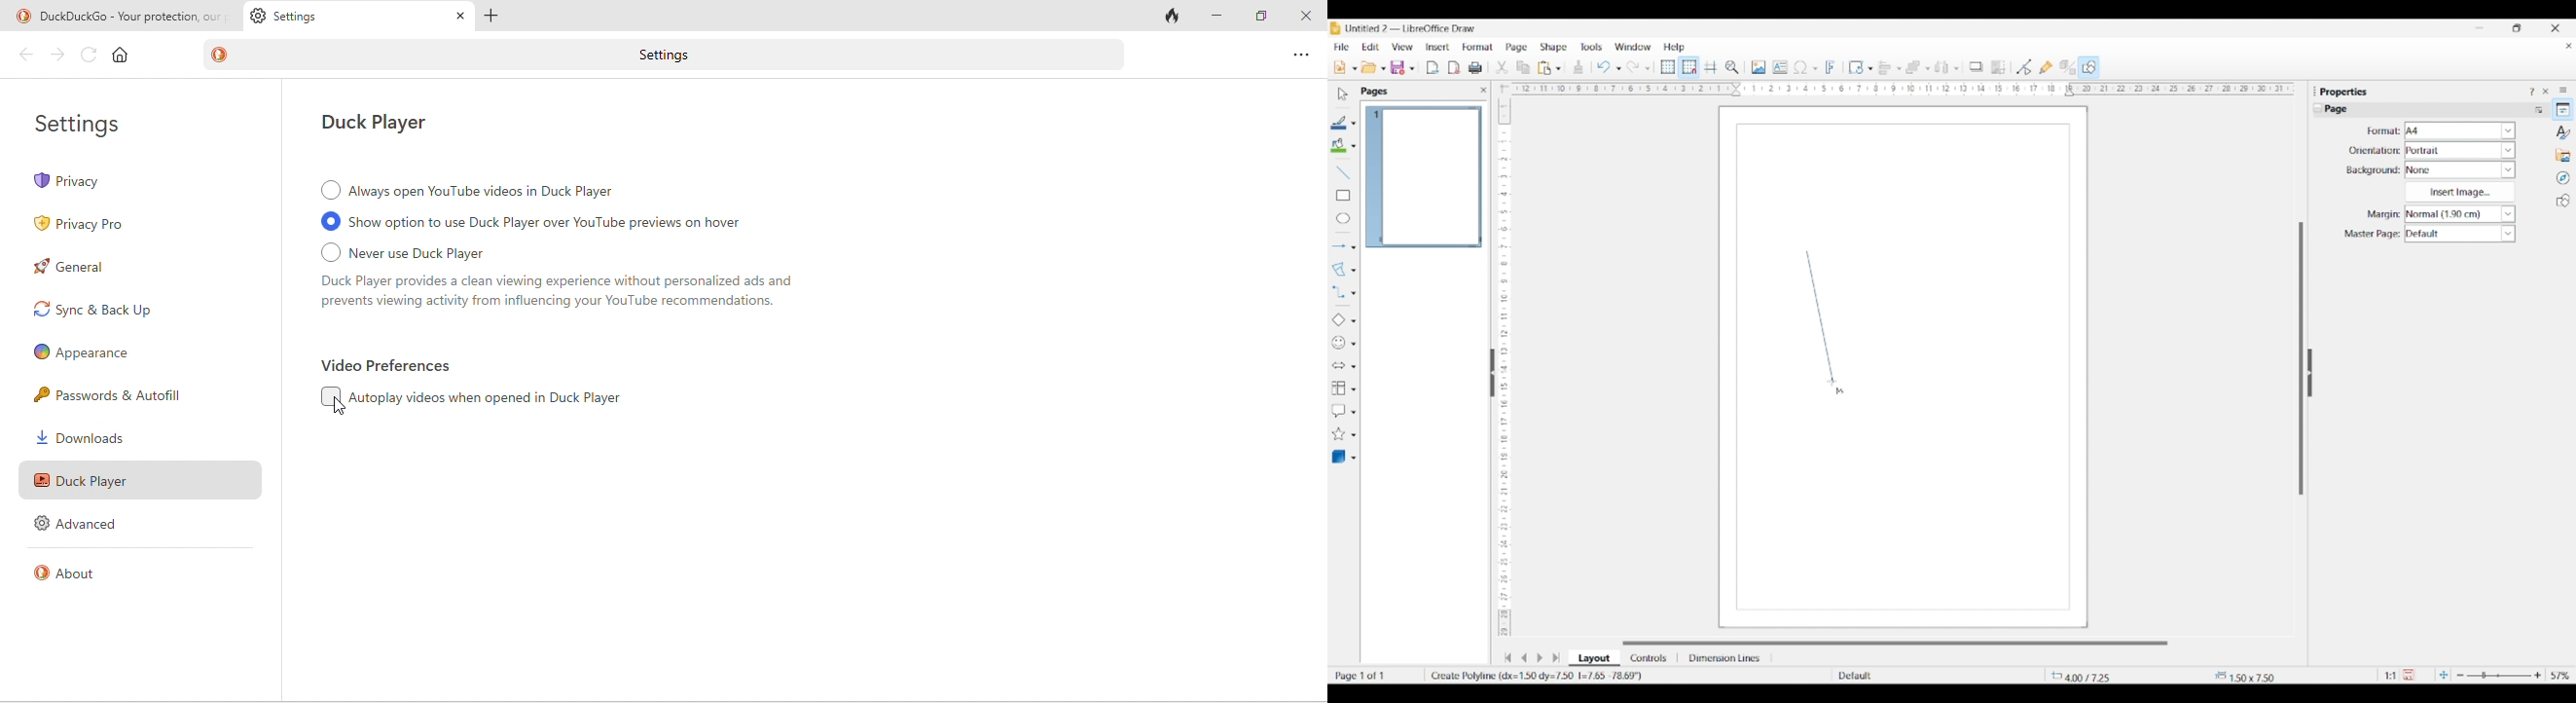  I want to click on Close interface, so click(2556, 28).